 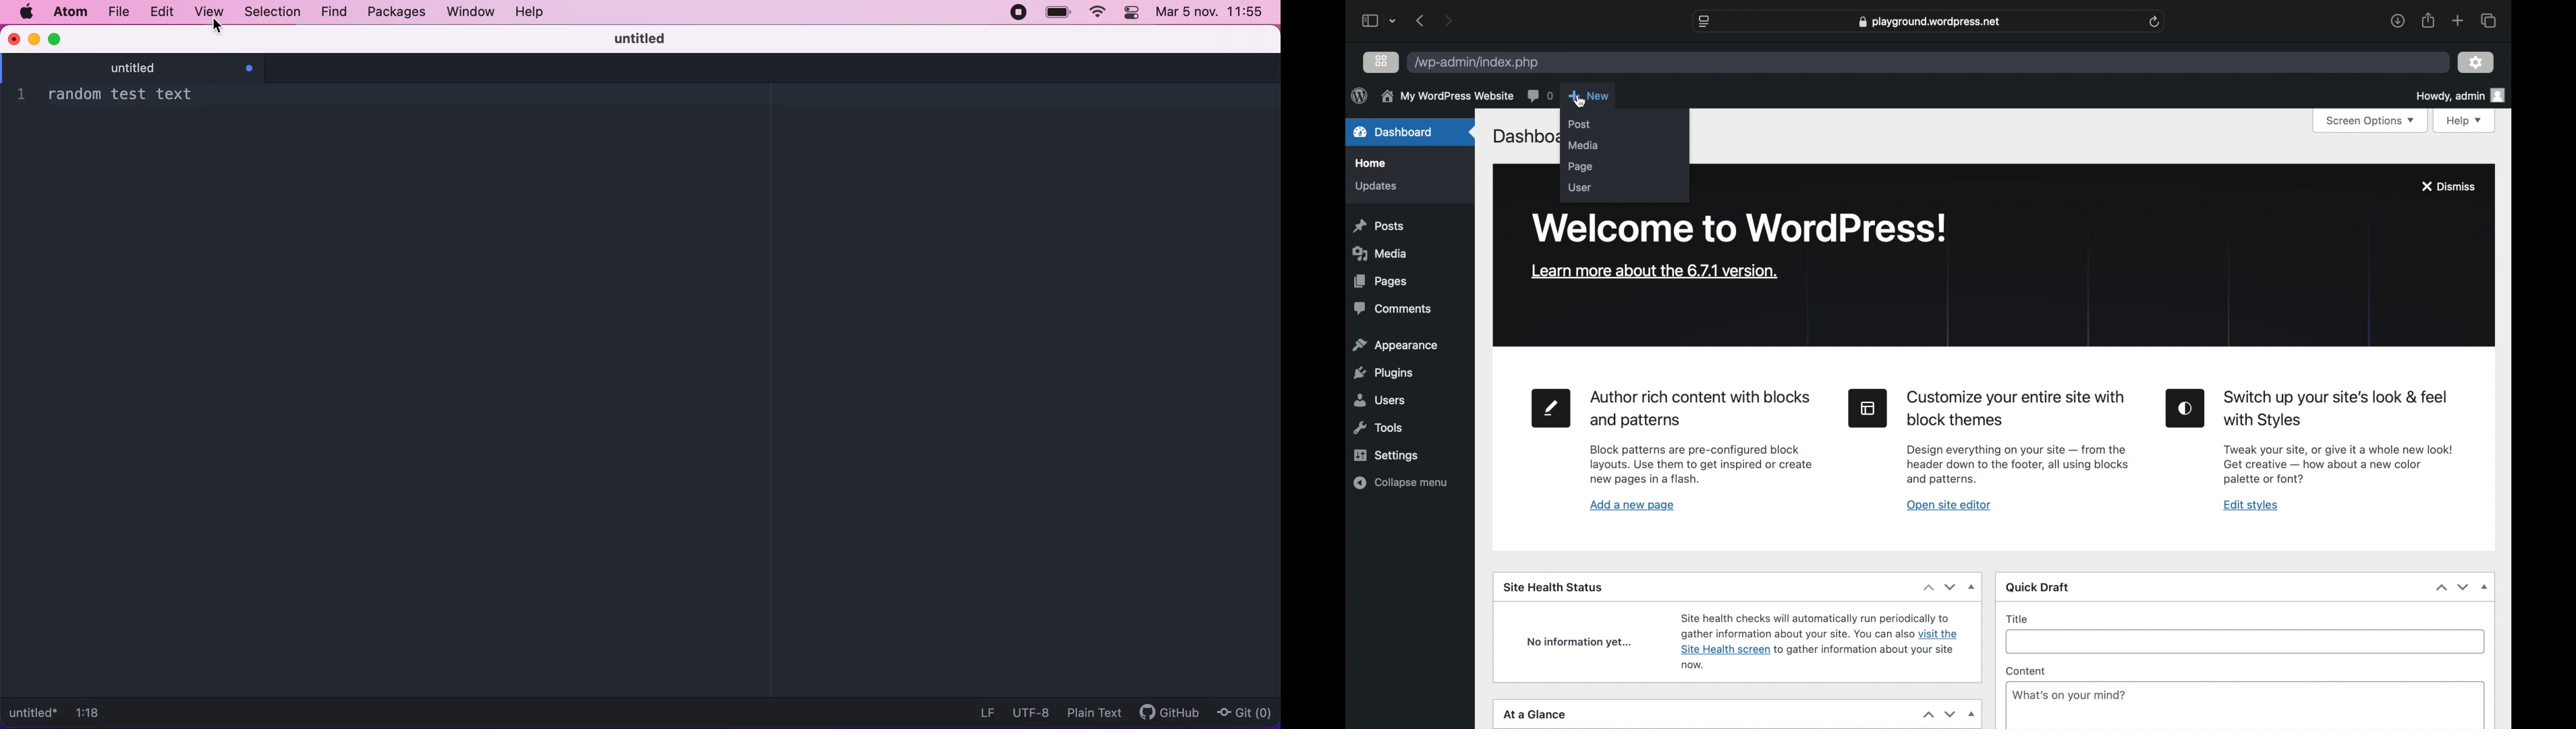 What do you see at coordinates (1382, 253) in the screenshot?
I see `media` at bounding box center [1382, 253].